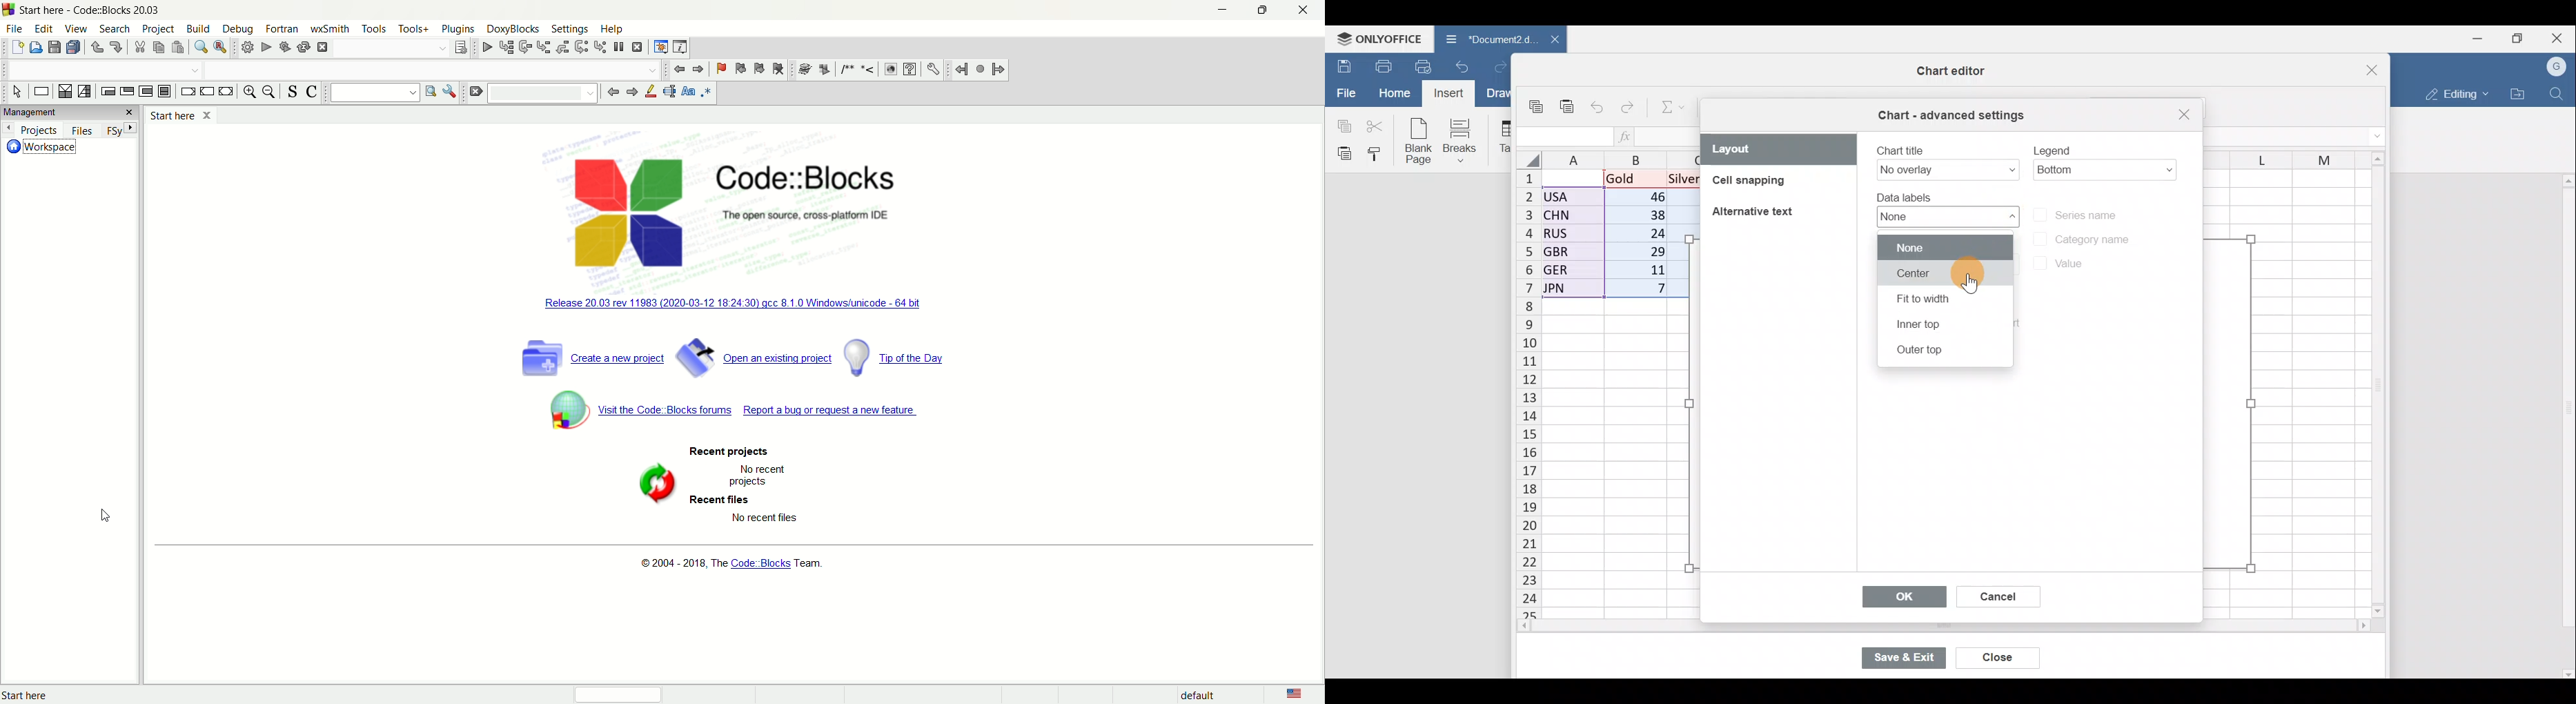 The image size is (2576, 728). Describe the element at coordinates (1600, 108) in the screenshot. I see `Undo` at that location.